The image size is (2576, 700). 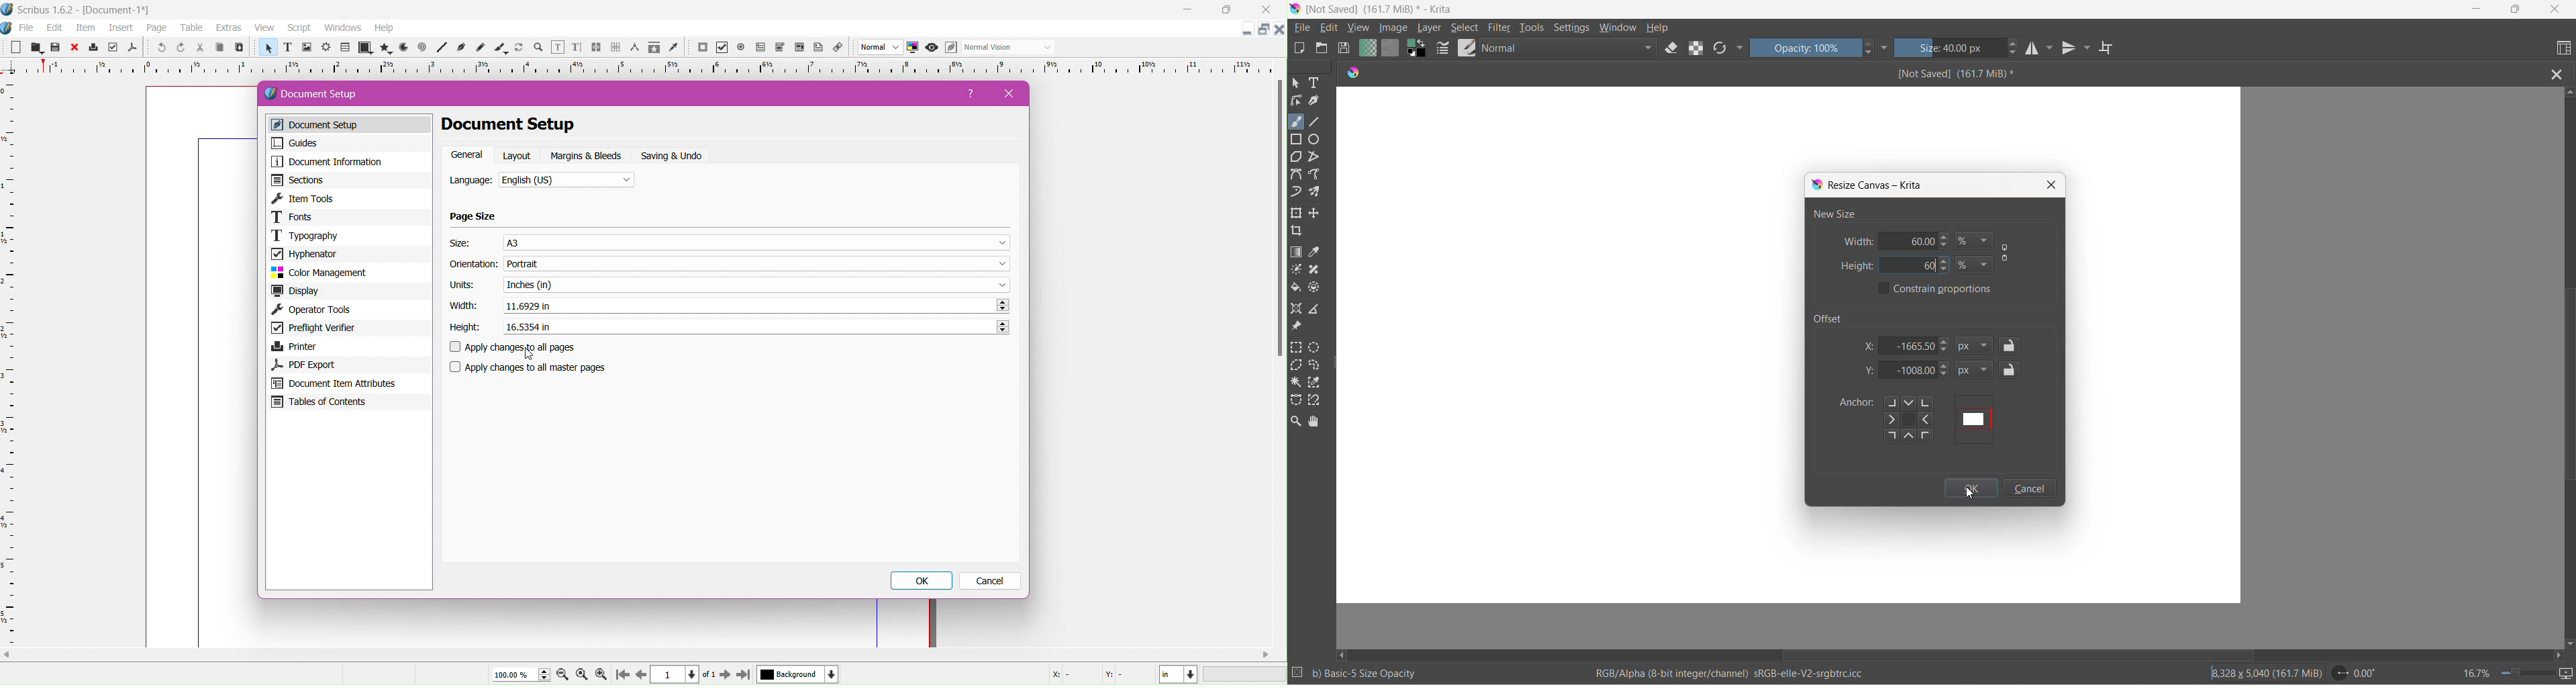 I want to click on extras menu, so click(x=230, y=28).